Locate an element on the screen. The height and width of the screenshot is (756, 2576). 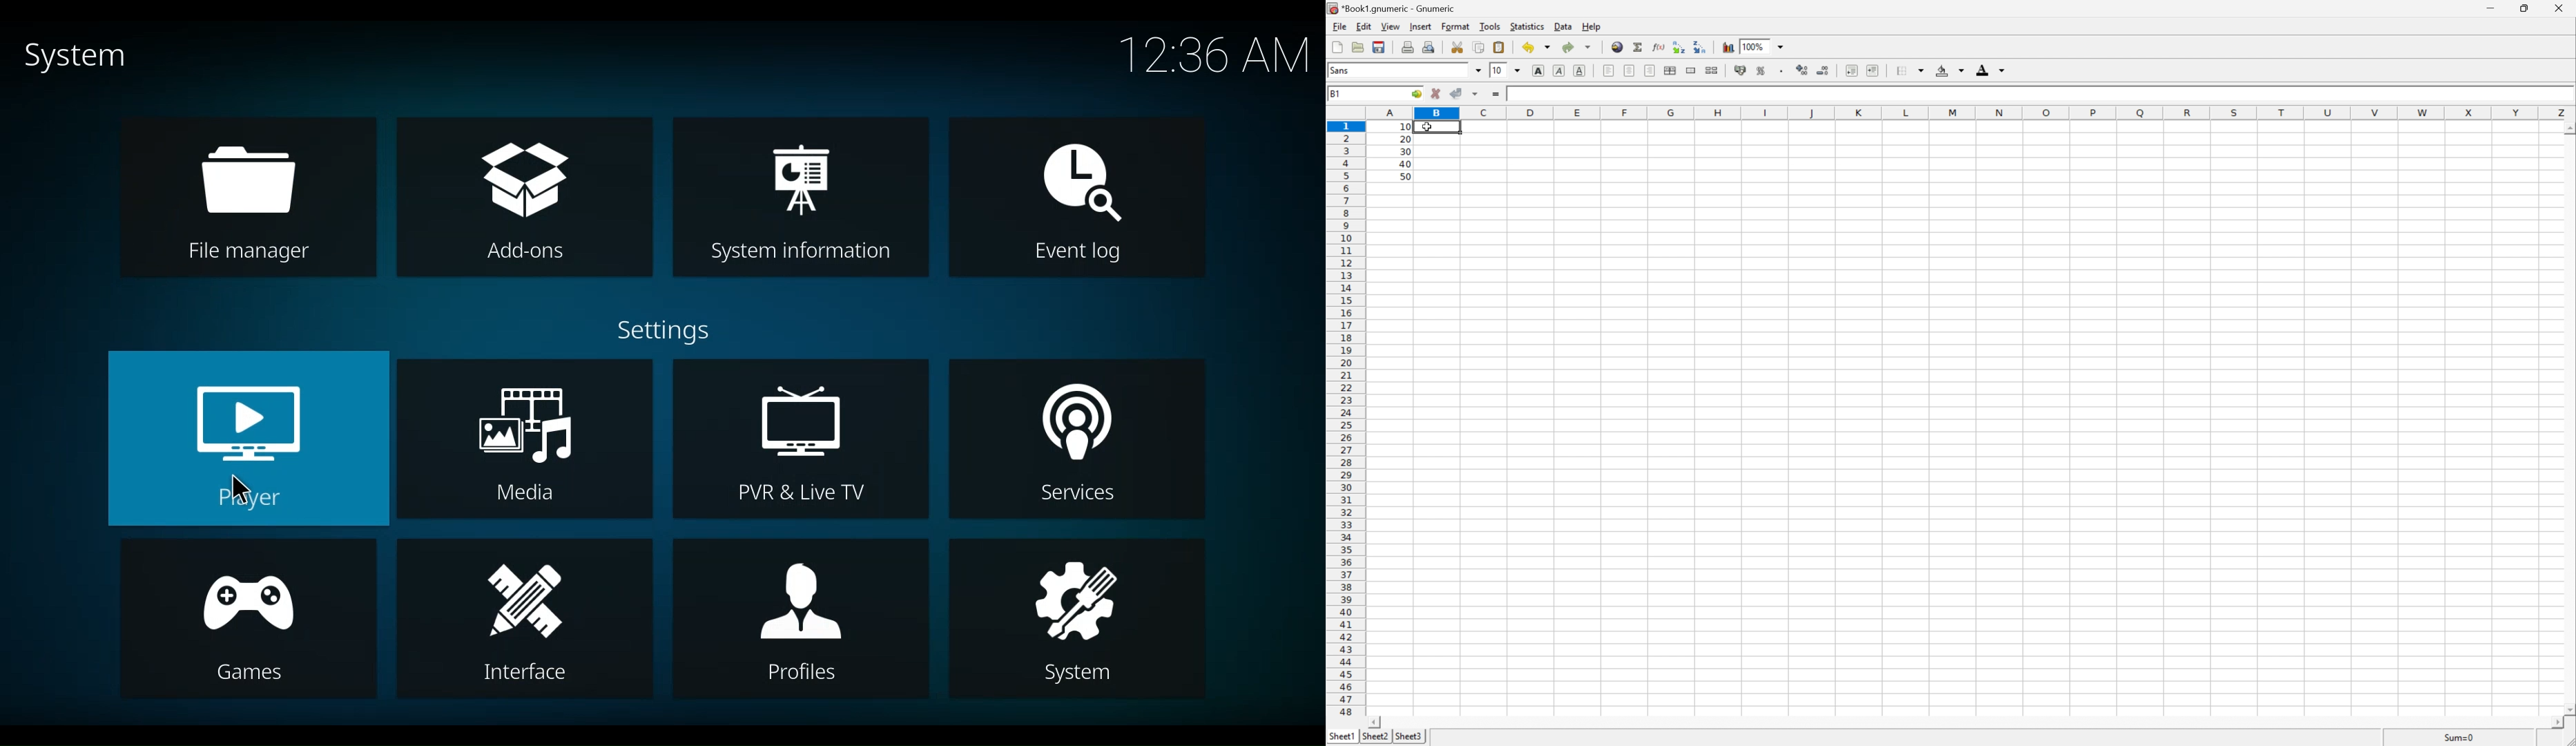
Create a new workbook is located at coordinates (1337, 46).